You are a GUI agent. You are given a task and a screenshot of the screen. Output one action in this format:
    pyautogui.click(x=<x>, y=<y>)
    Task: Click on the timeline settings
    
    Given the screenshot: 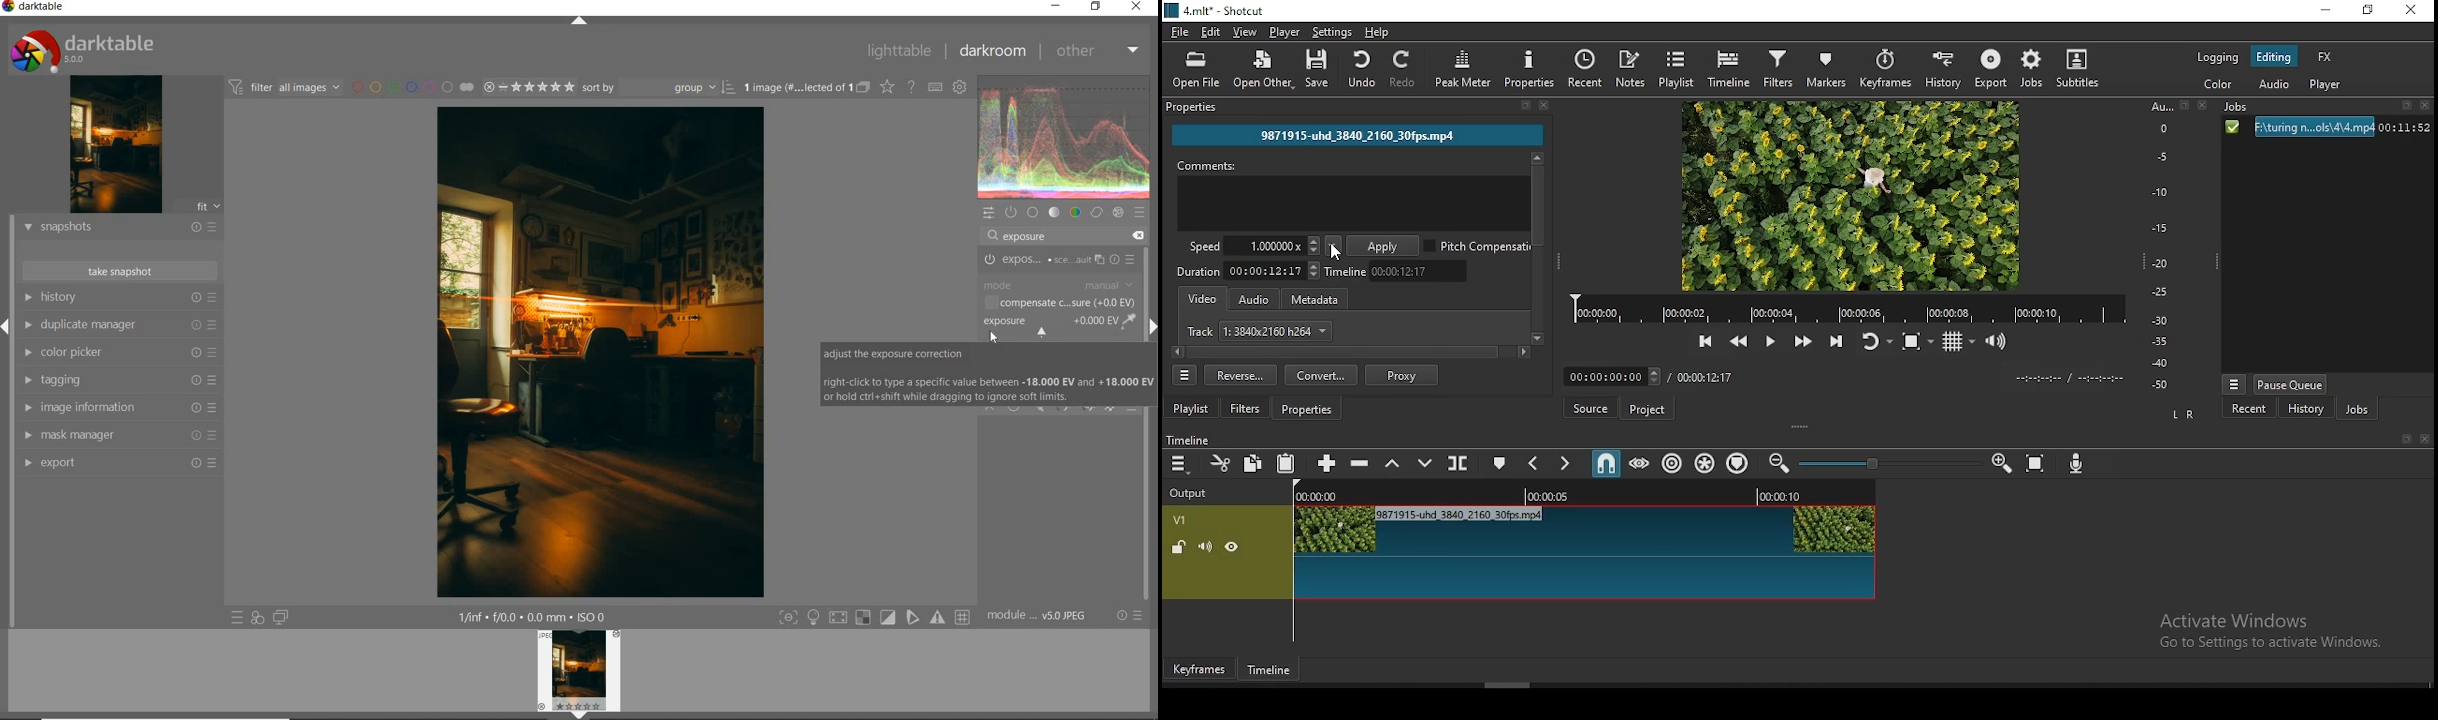 What is the action you would take?
    pyautogui.click(x=1181, y=463)
    